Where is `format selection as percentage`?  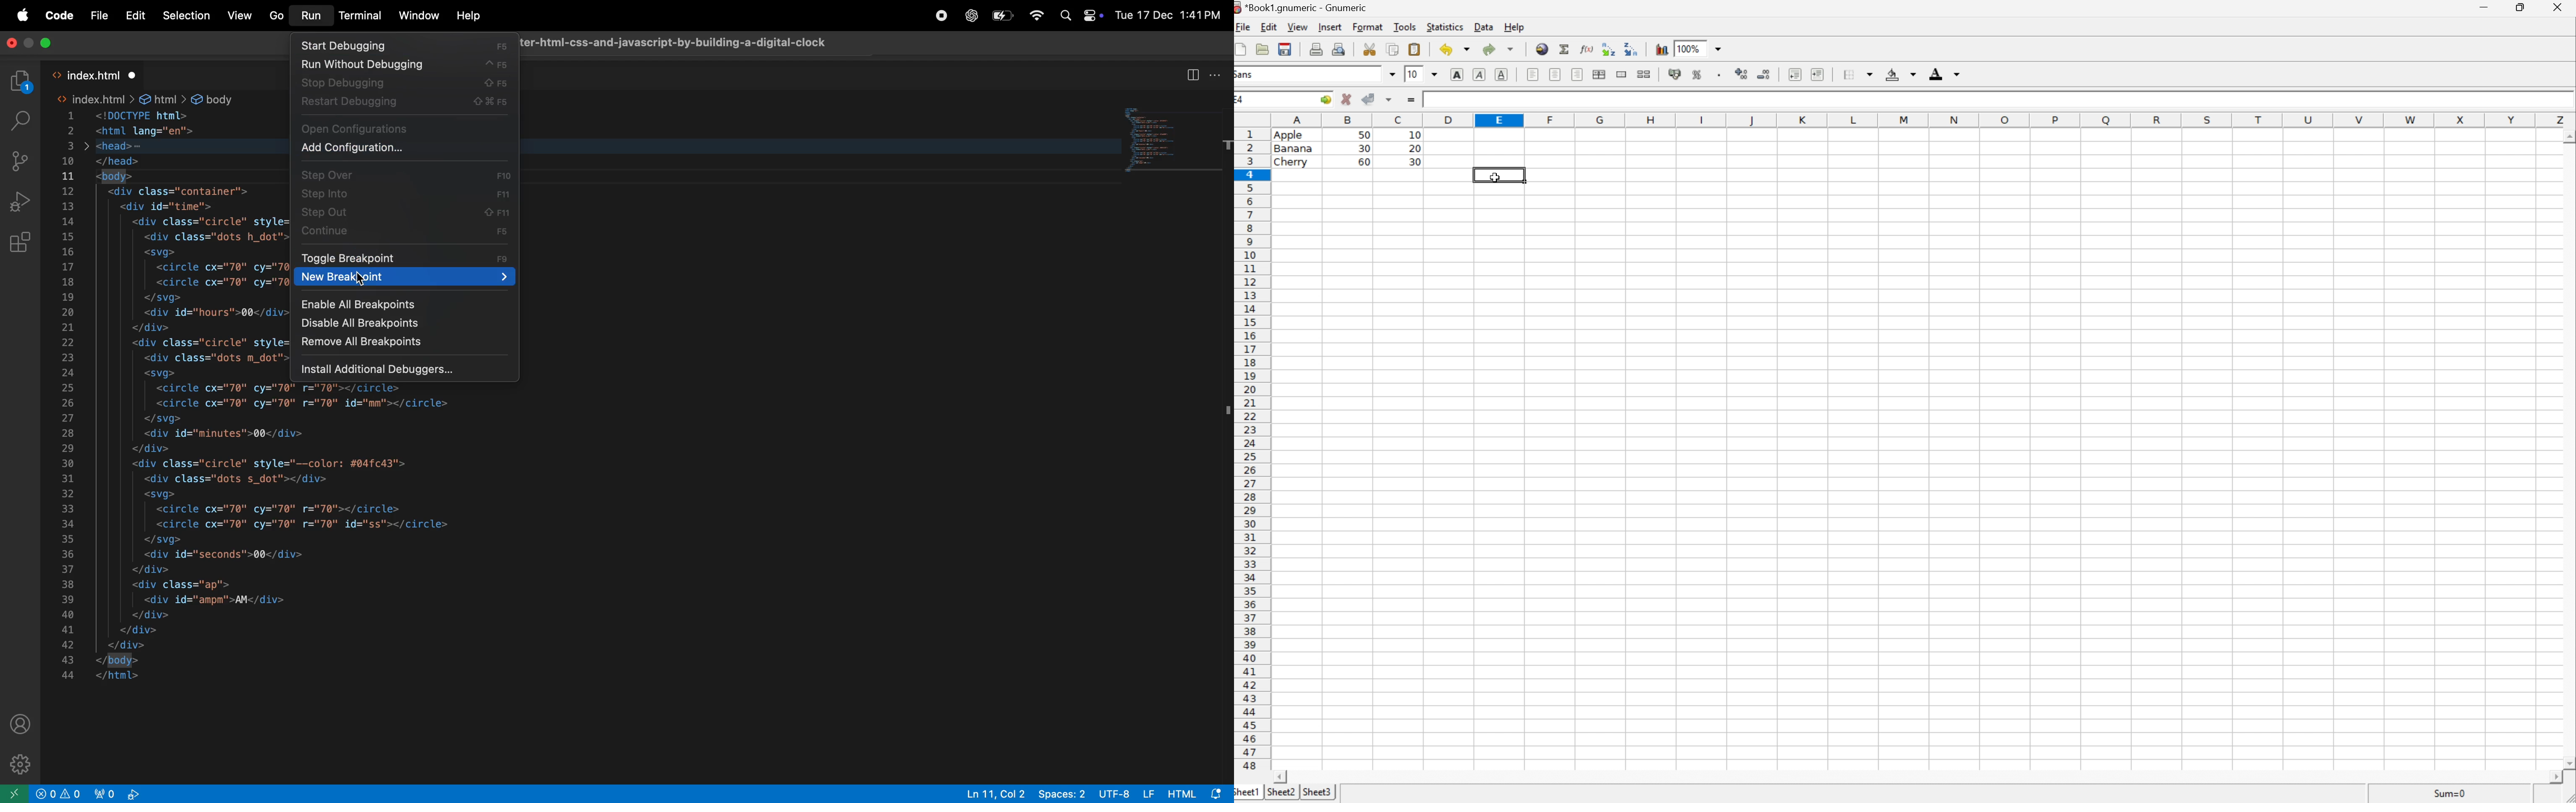
format selection as percentage is located at coordinates (1700, 76).